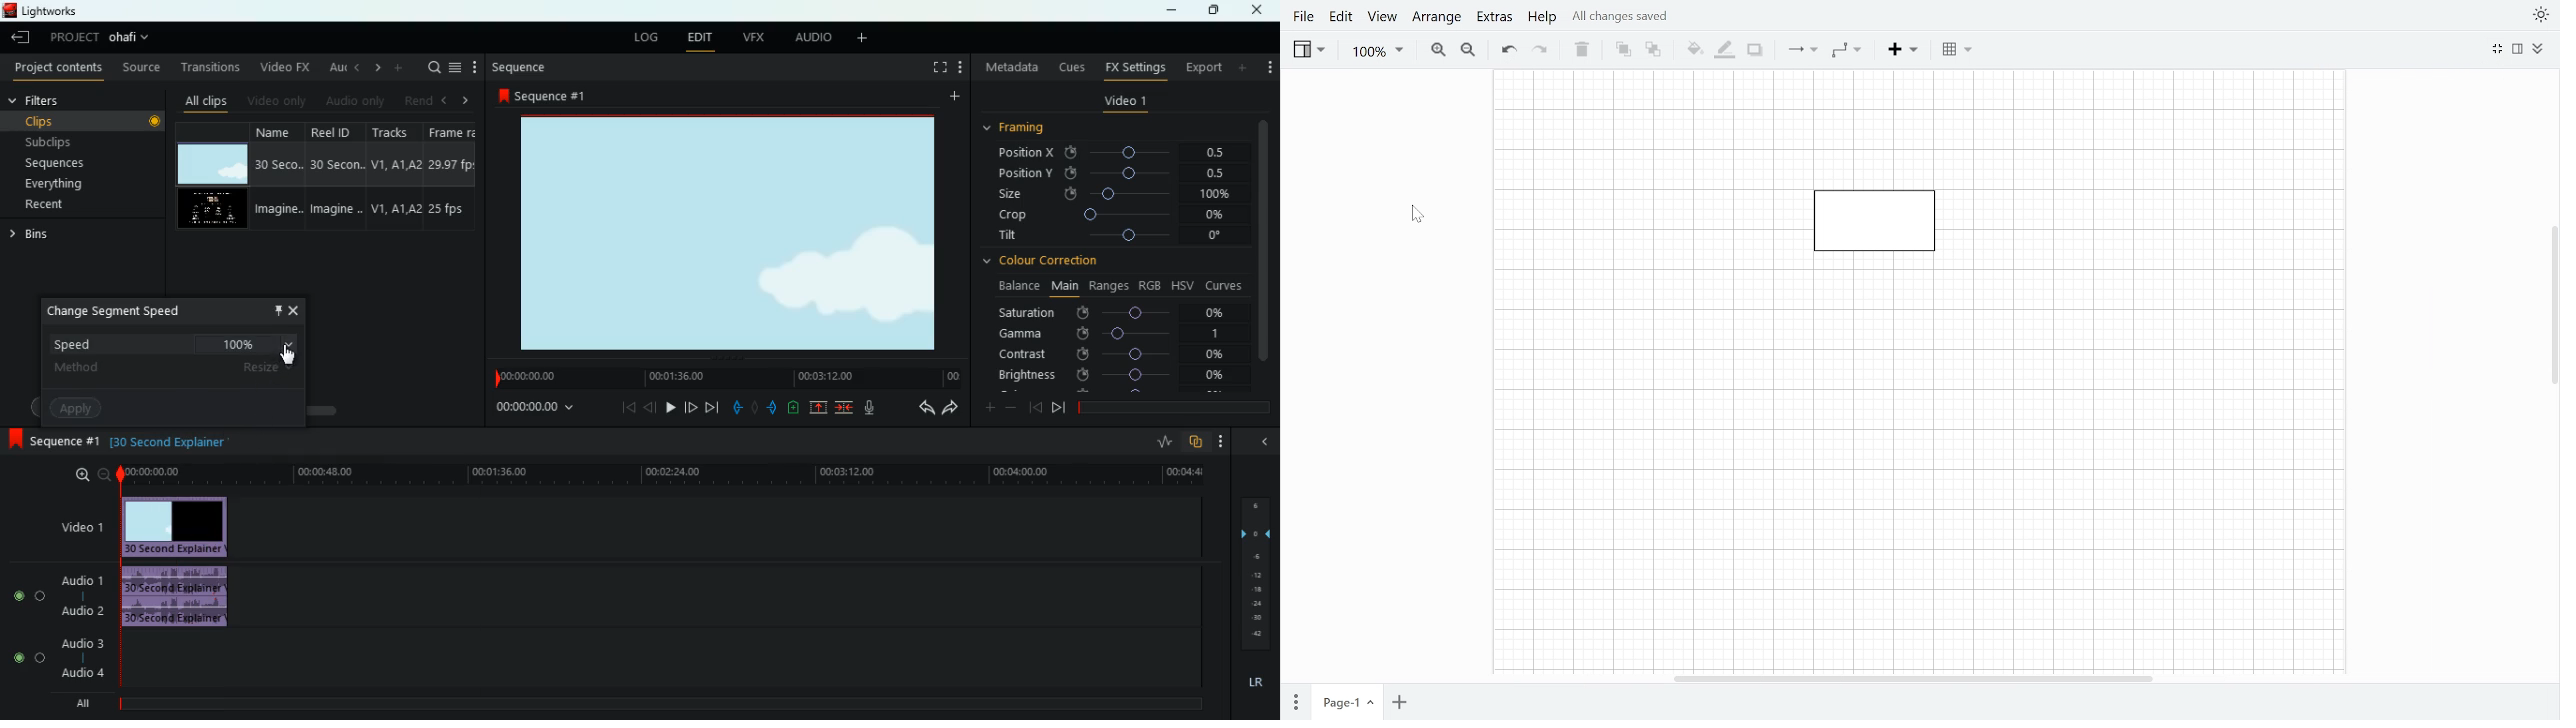 This screenshot has width=2576, height=728. What do you see at coordinates (1756, 51) in the screenshot?
I see `Shadow` at bounding box center [1756, 51].